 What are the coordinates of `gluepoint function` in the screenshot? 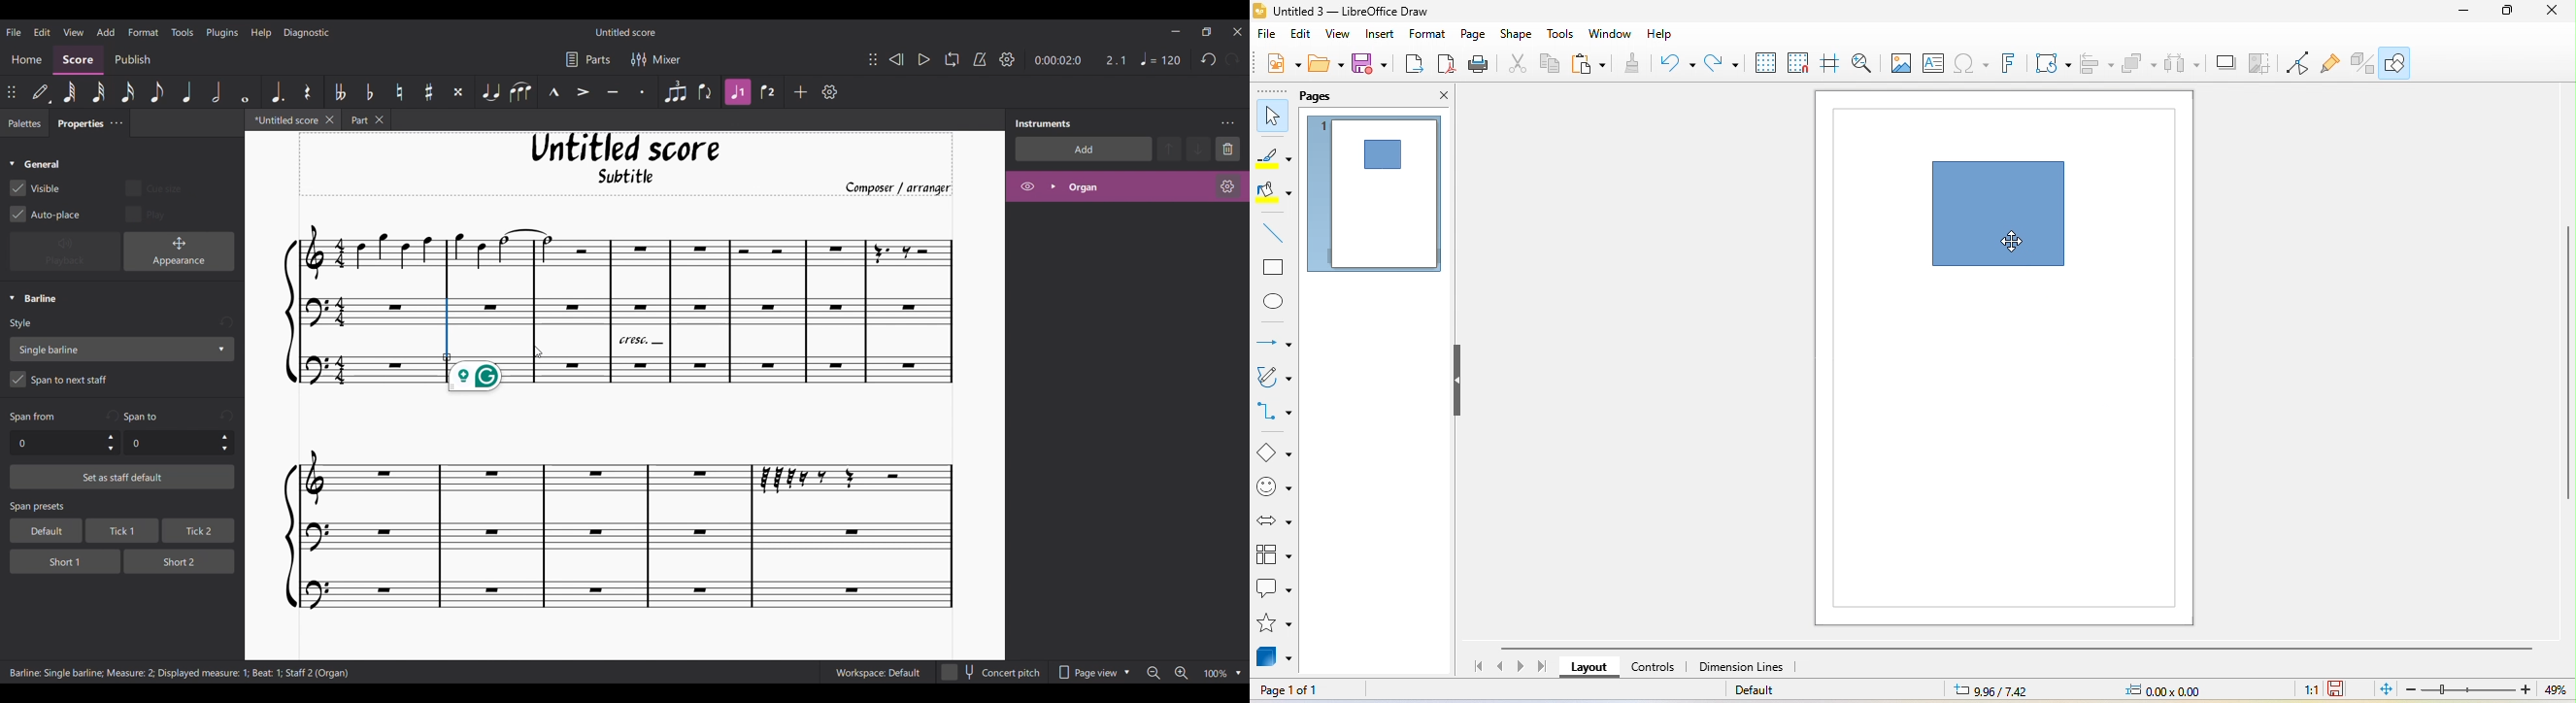 It's located at (2332, 63).